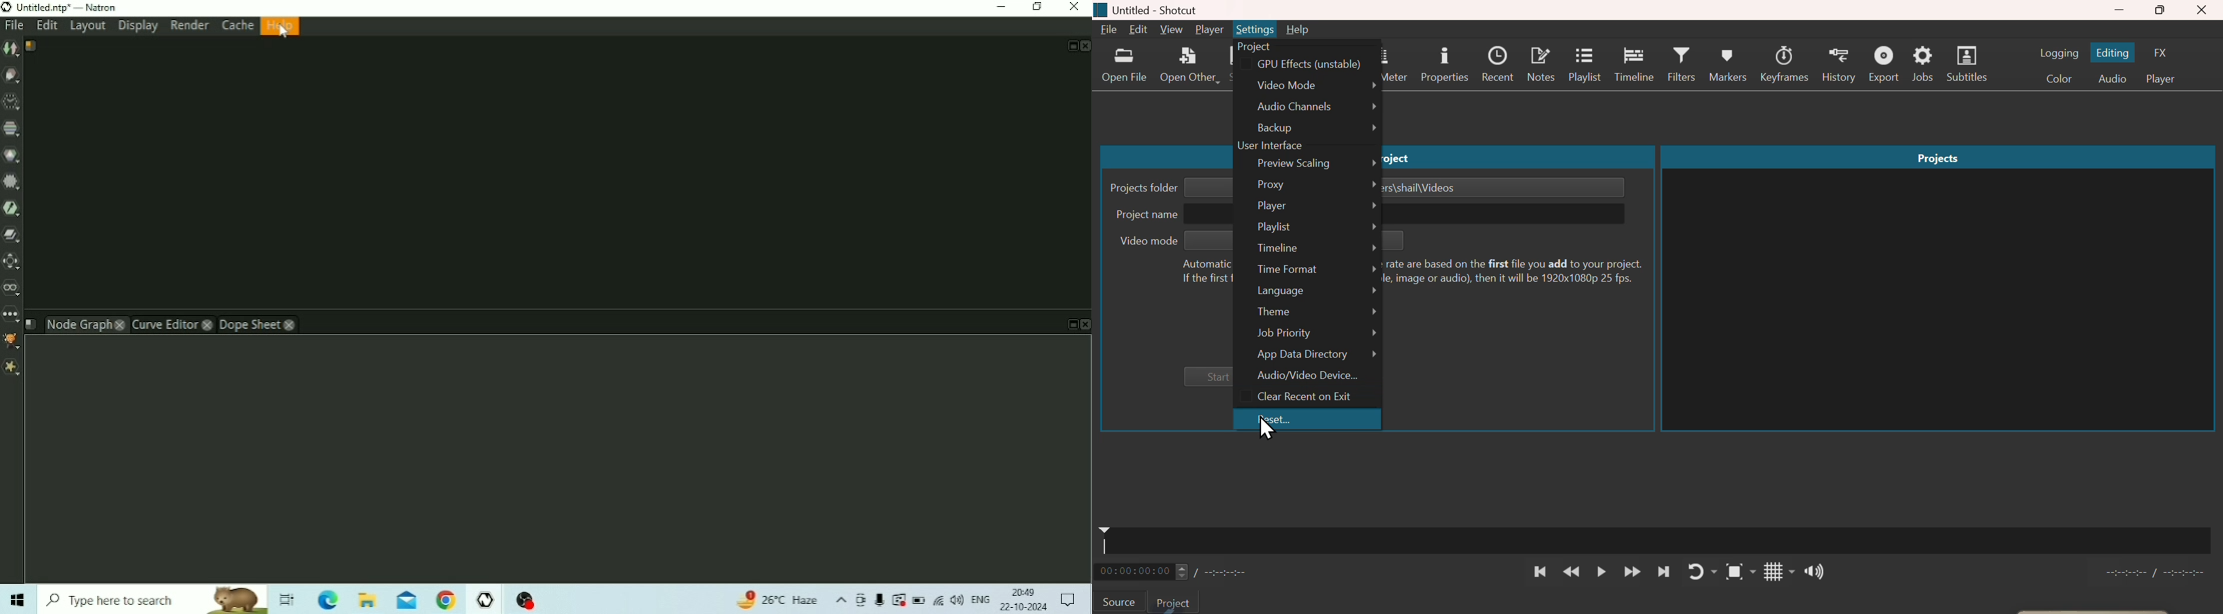 This screenshot has width=2240, height=616. I want to click on User interface, so click(1271, 147).